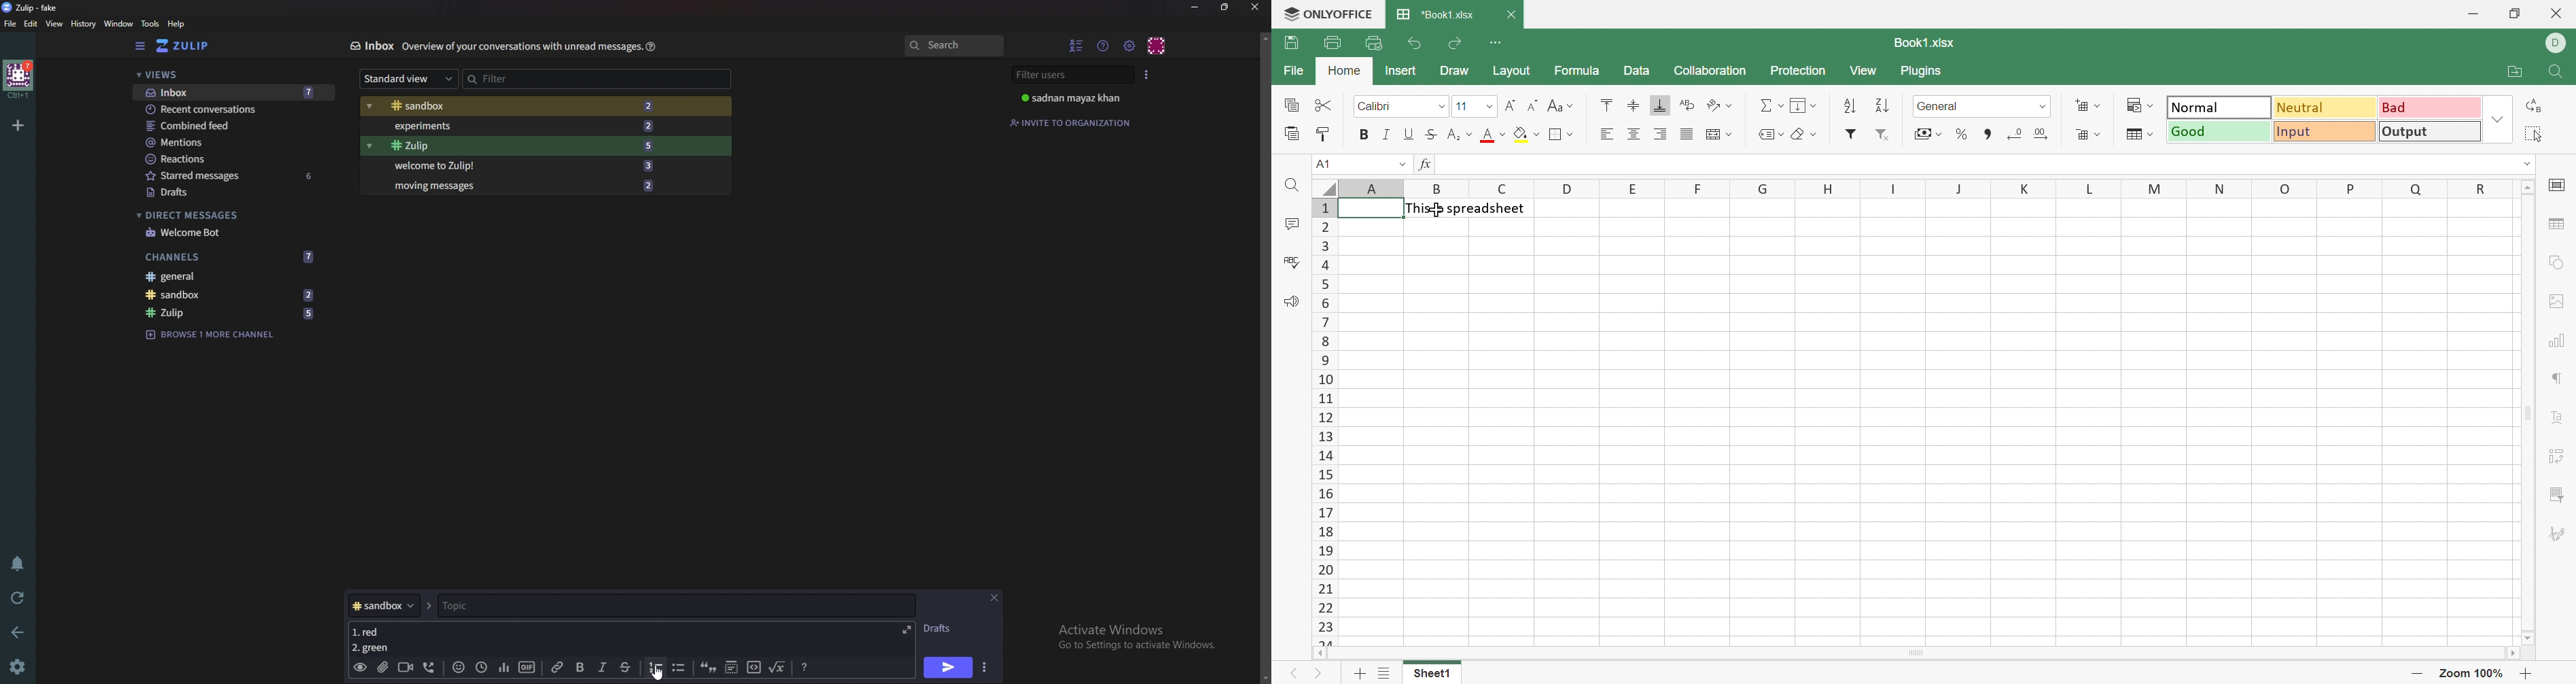  I want to click on Increment Font size, so click(1511, 102).